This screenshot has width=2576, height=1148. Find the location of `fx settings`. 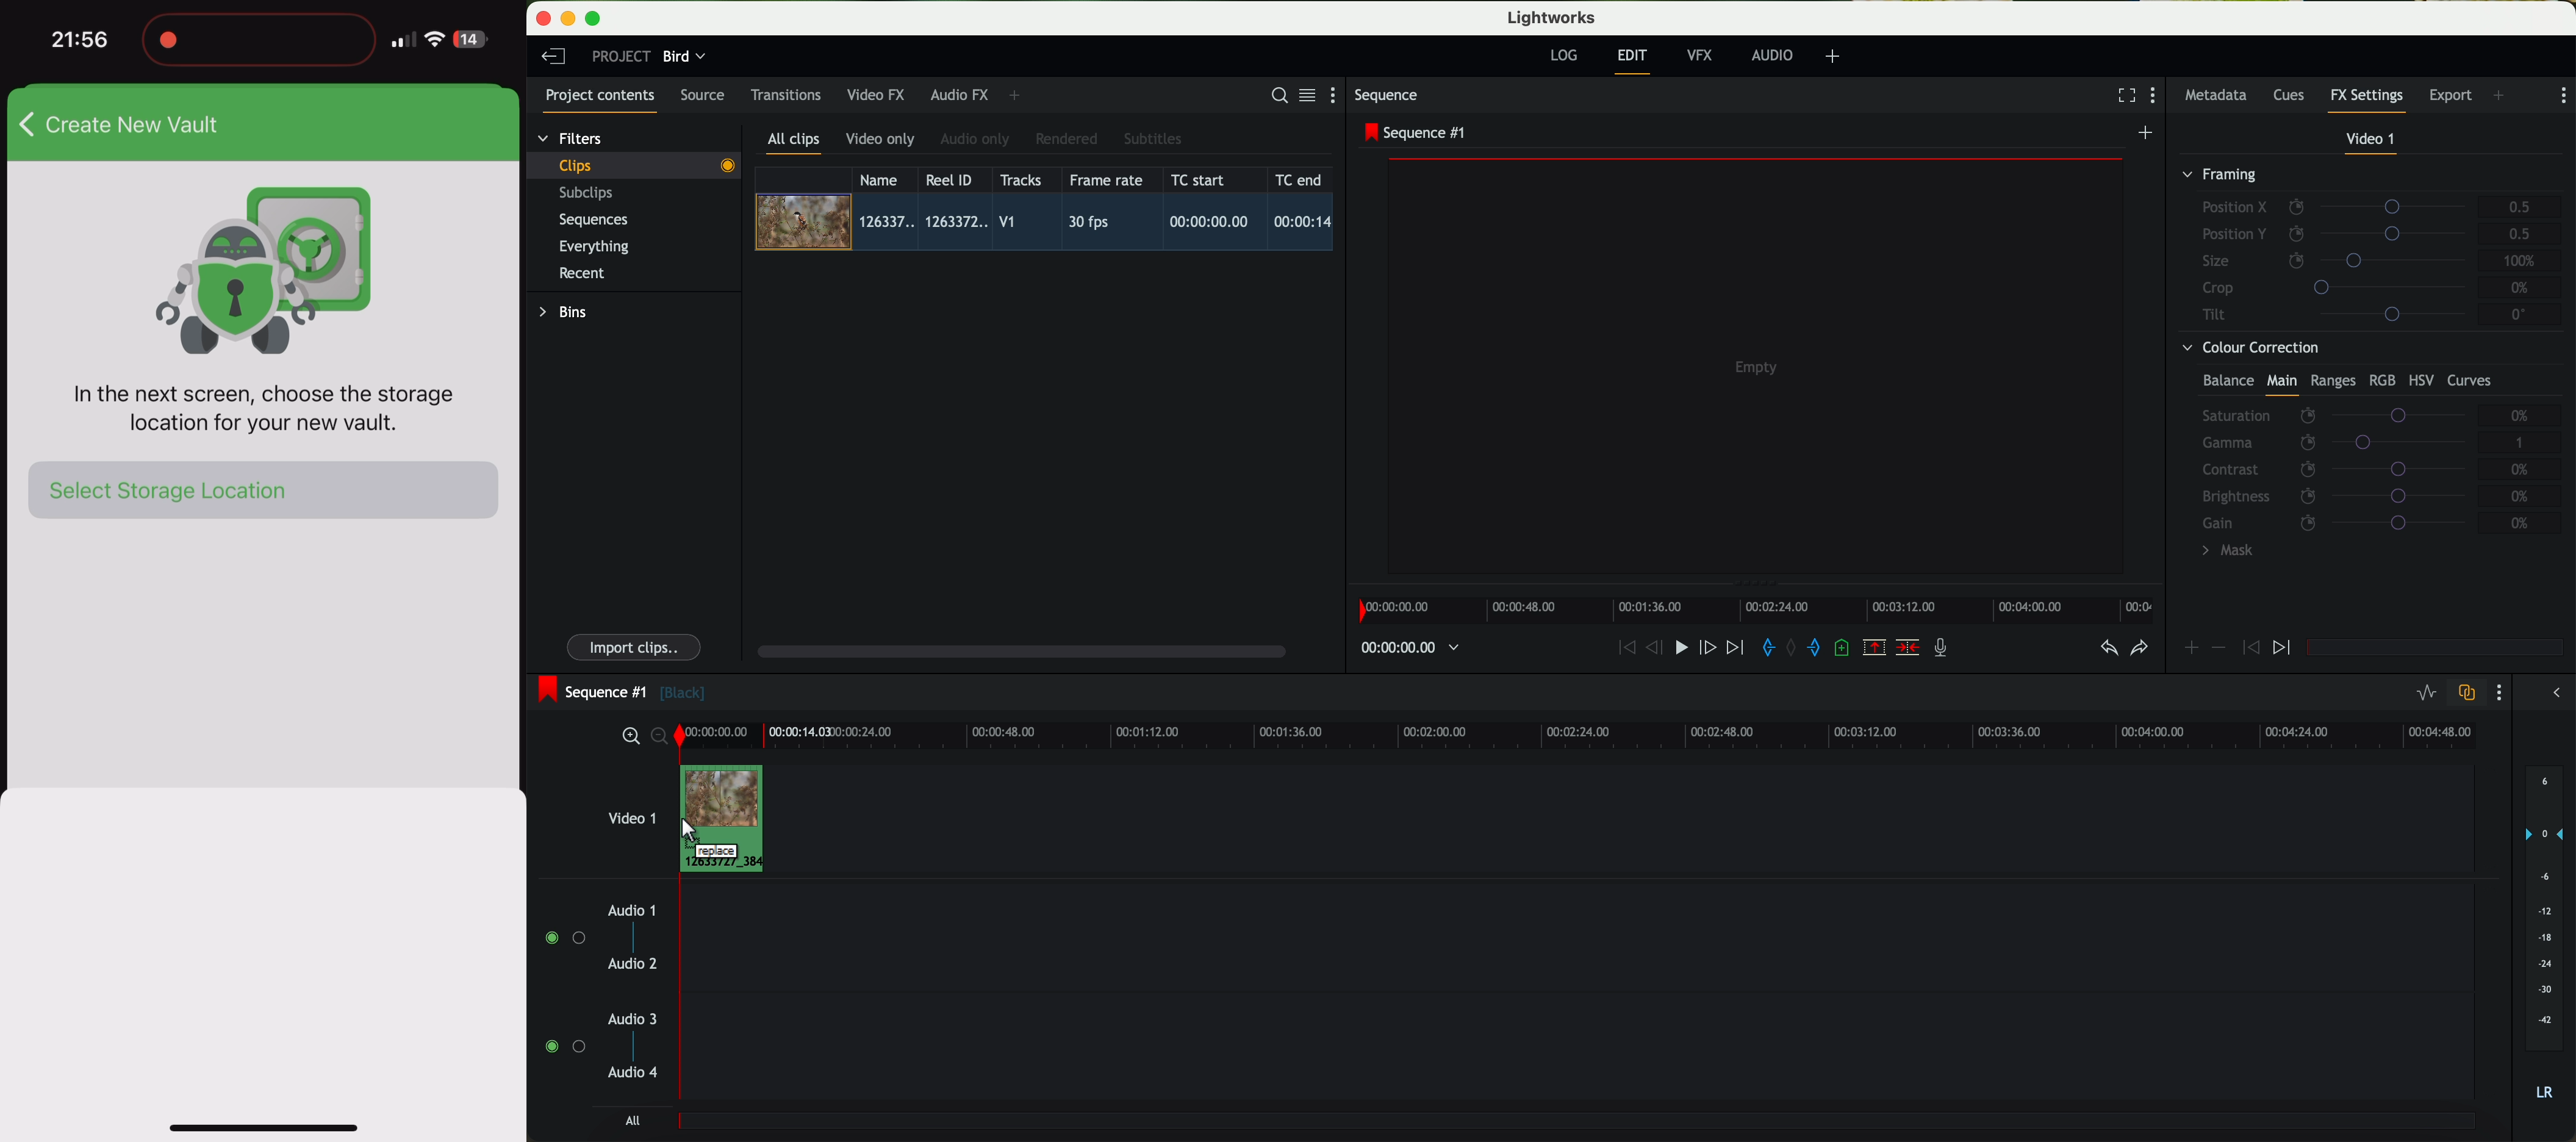

fx settings is located at coordinates (2366, 100).